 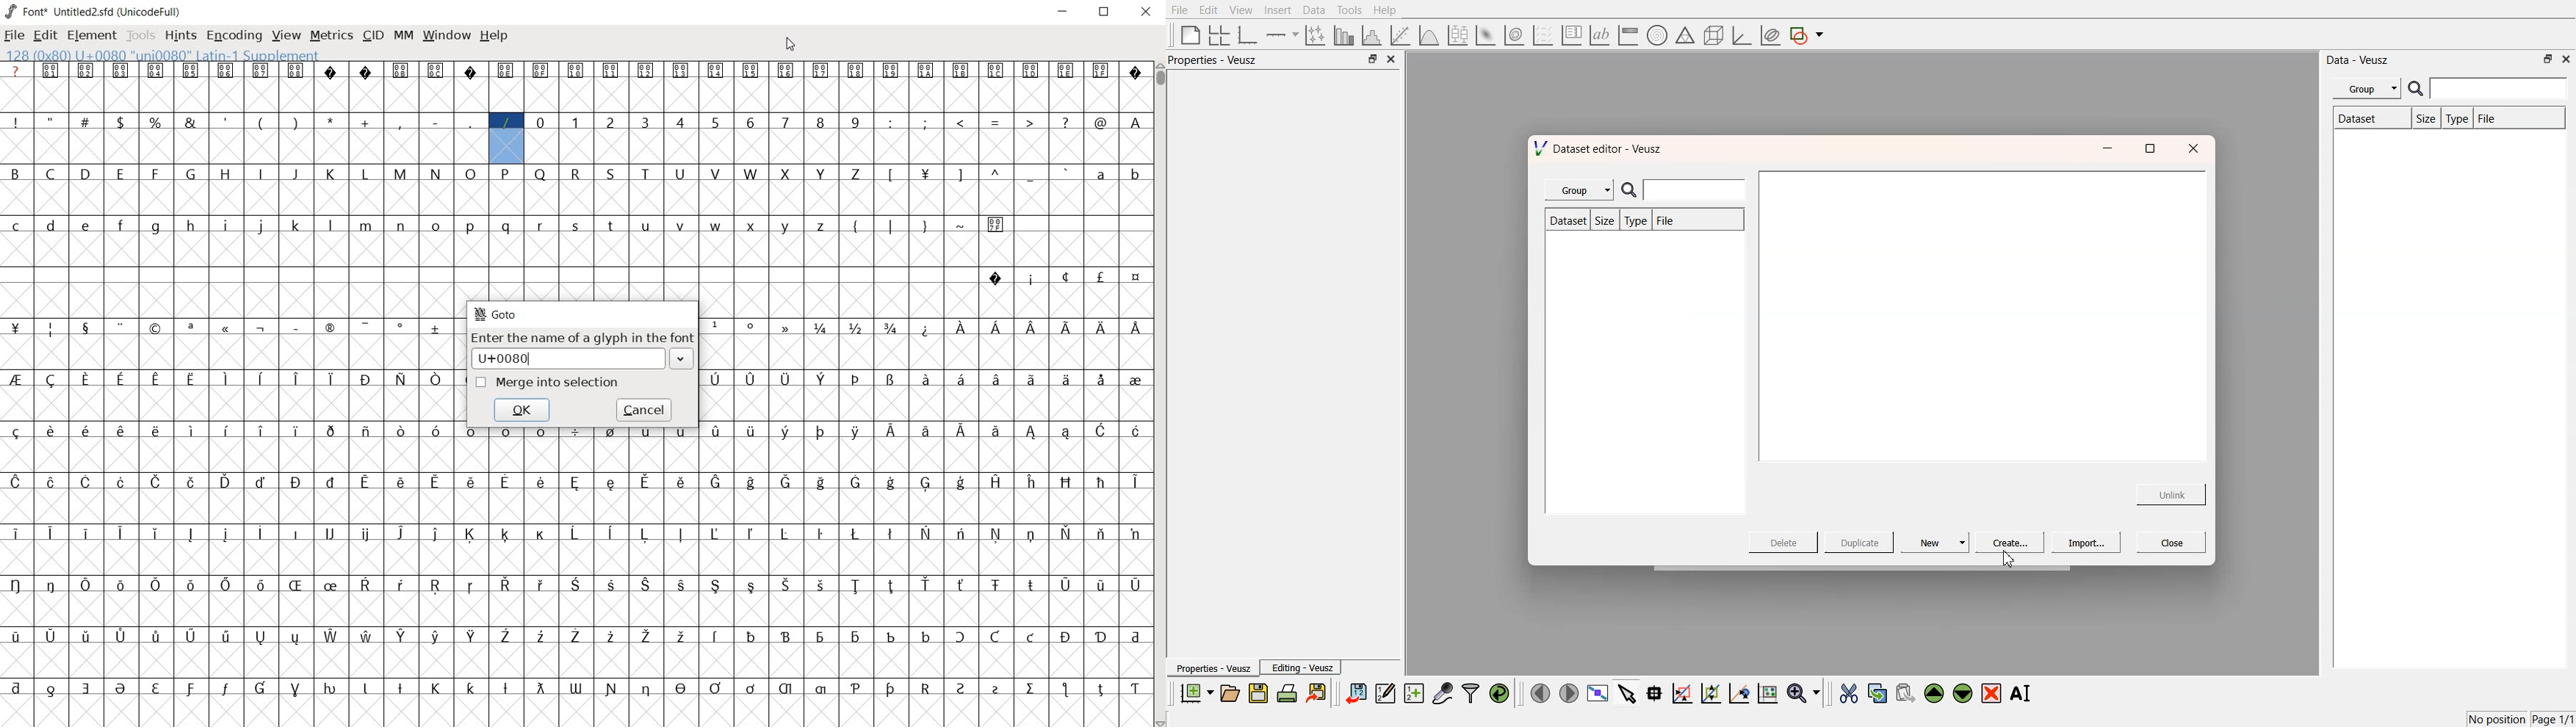 What do you see at coordinates (436, 481) in the screenshot?
I see `glyph` at bounding box center [436, 481].